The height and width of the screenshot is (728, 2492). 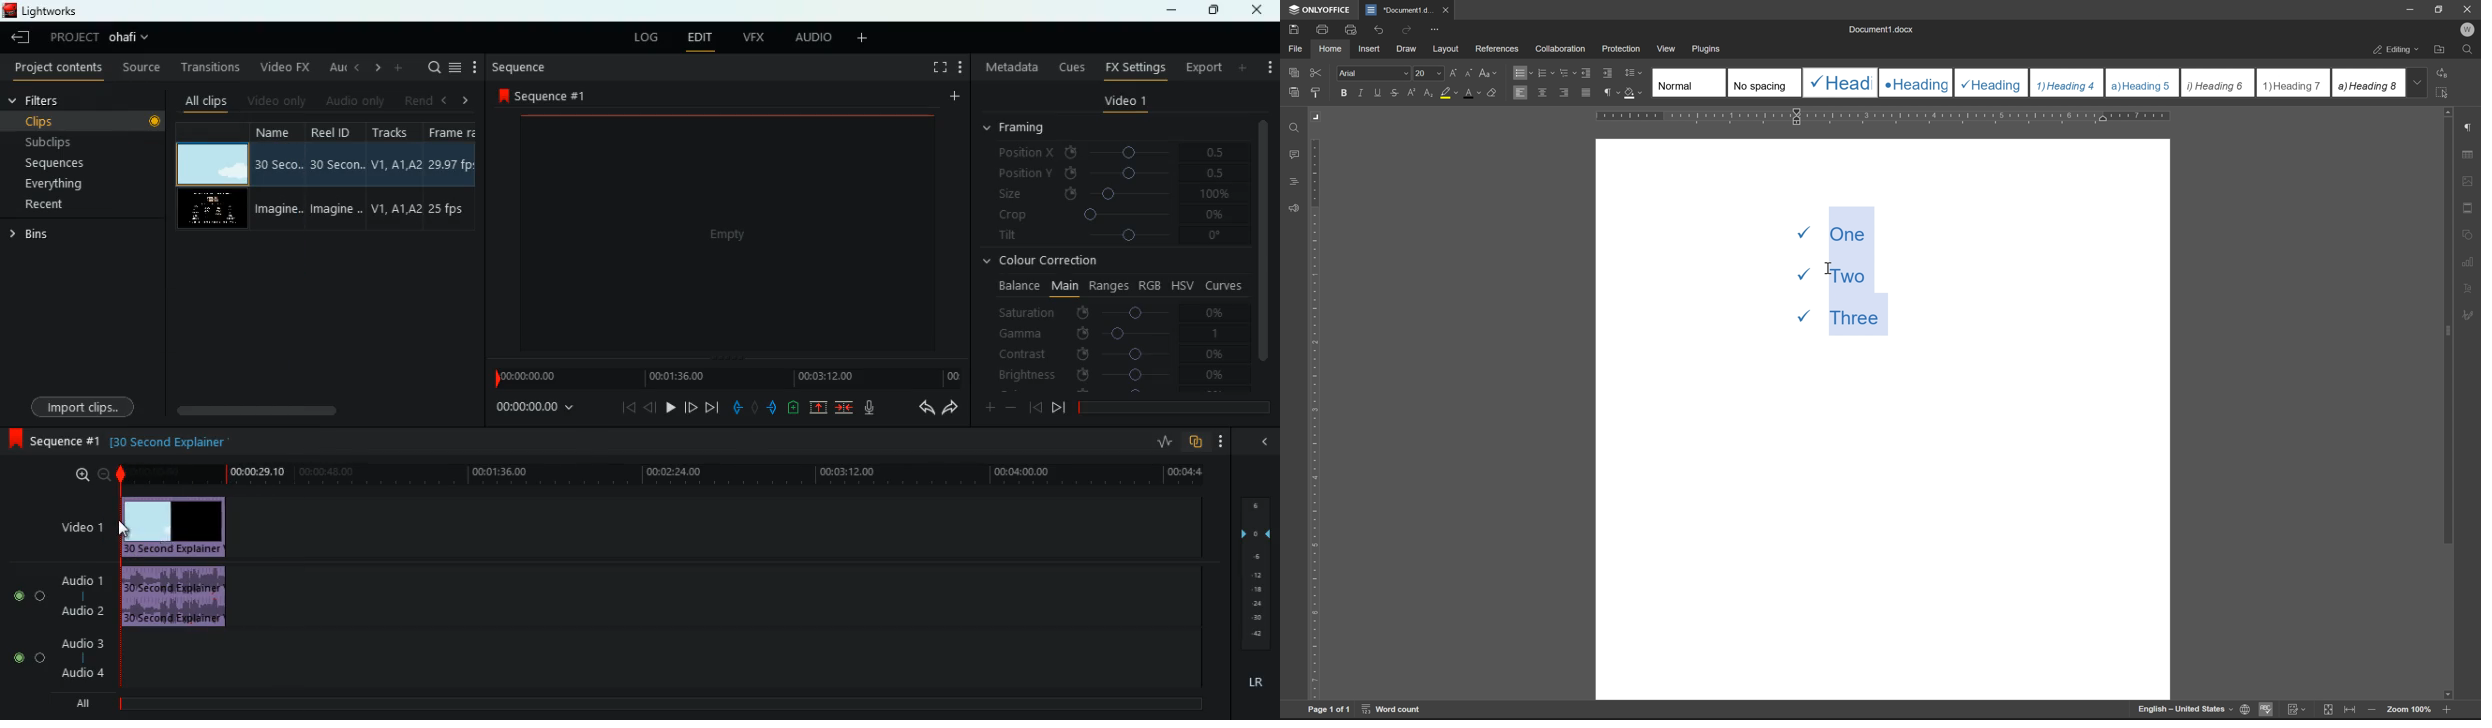 What do you see at coordinates (1011, 407) in the screenshot?
I see `minus` at bounding box center [1011, 407].